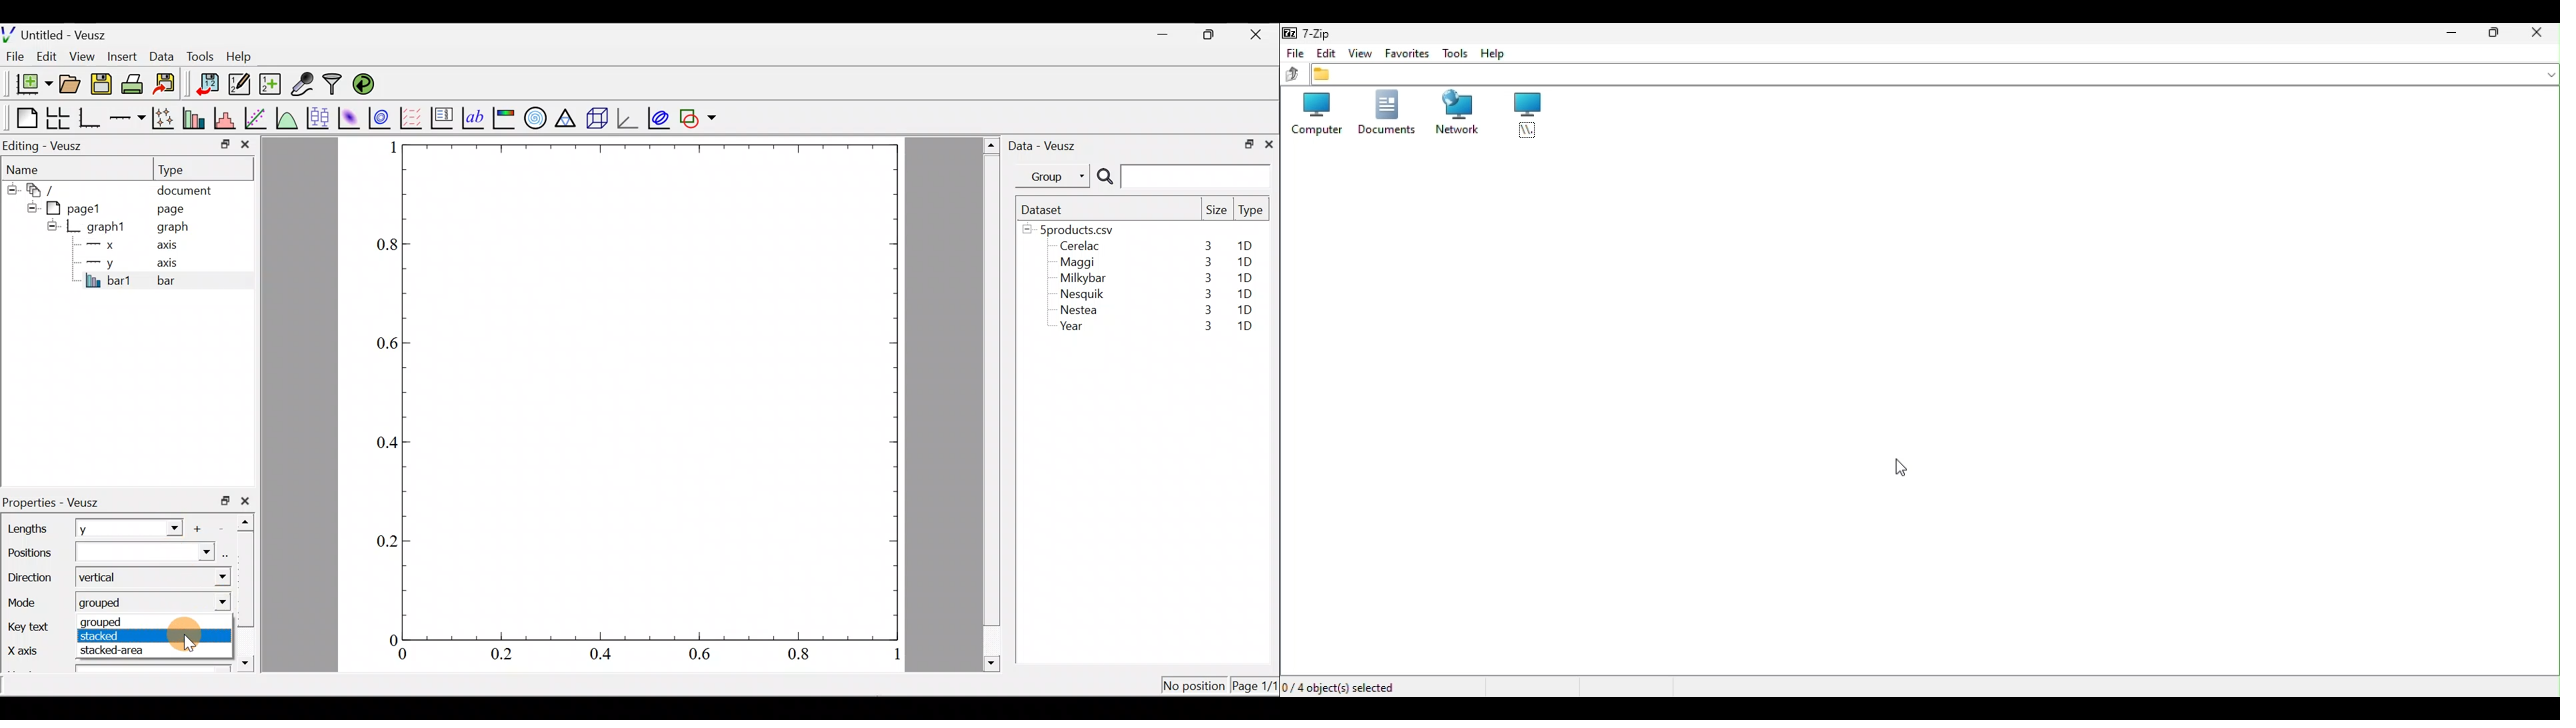  What do you see at coordinates (109, 280) in the screenshot?
I see `bar1` at bounding box center [109, 280].